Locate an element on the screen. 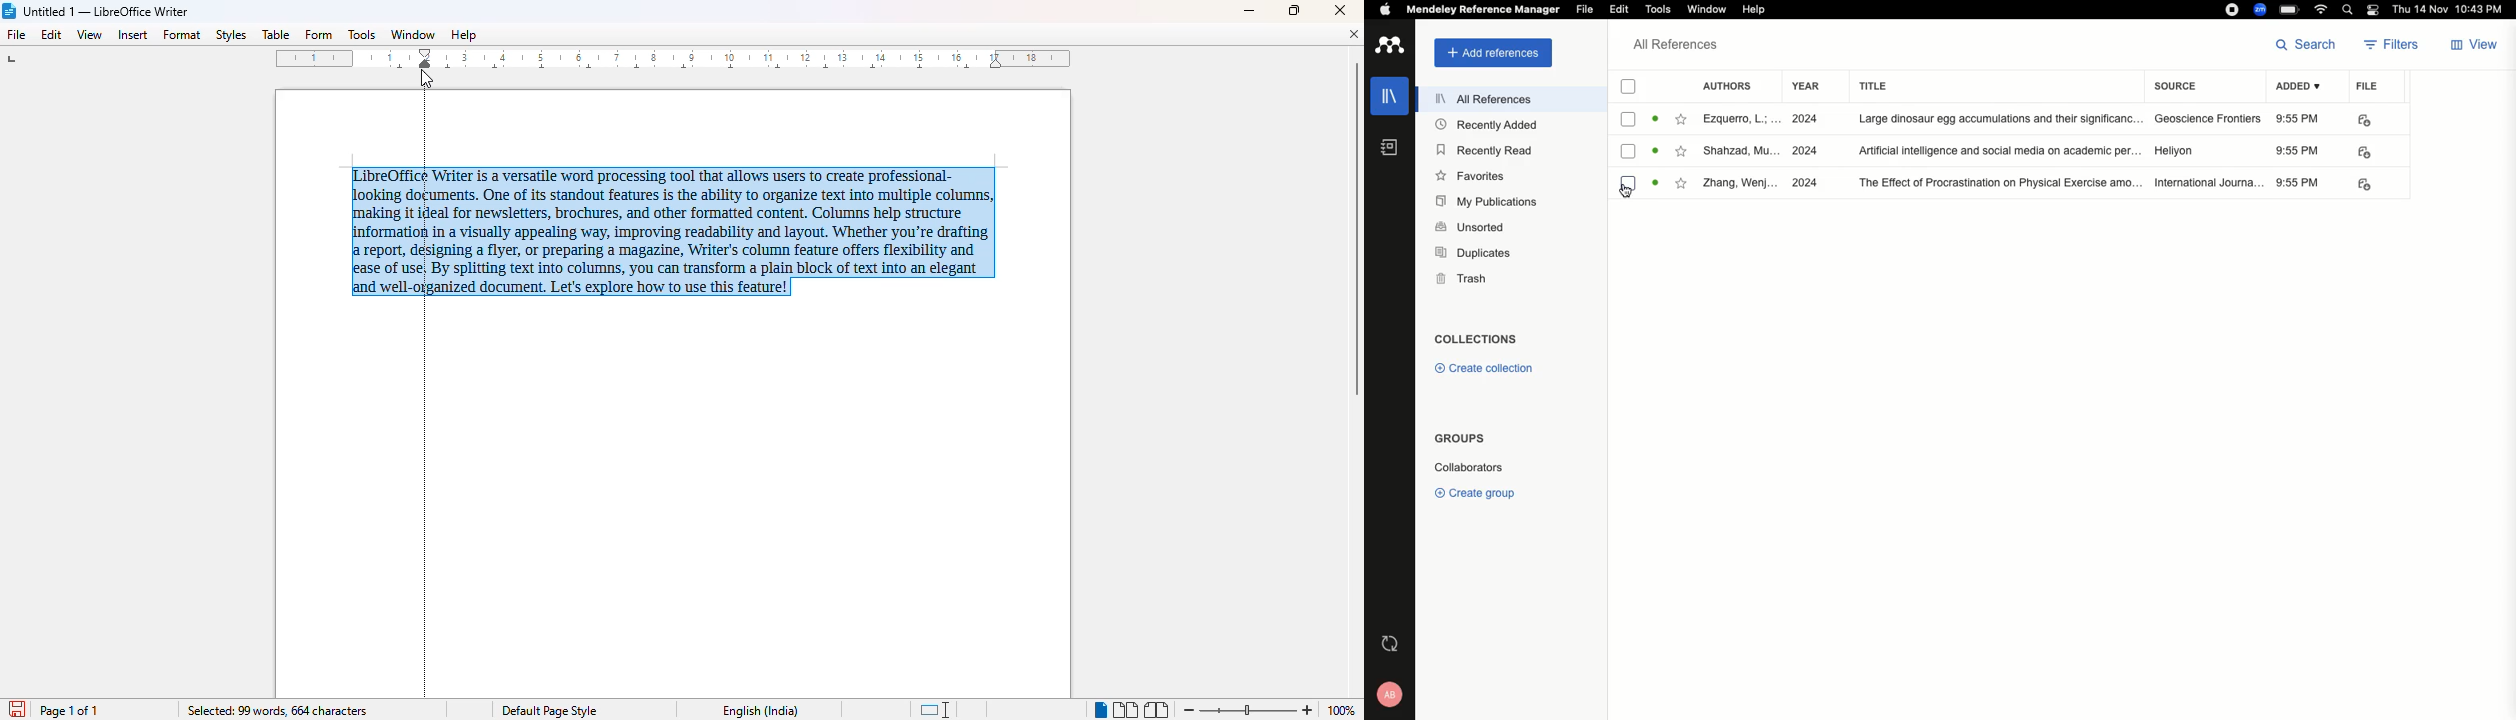 The width and height of the screenshot is (2520, 728). close document is located at coordinates (1353, 34).